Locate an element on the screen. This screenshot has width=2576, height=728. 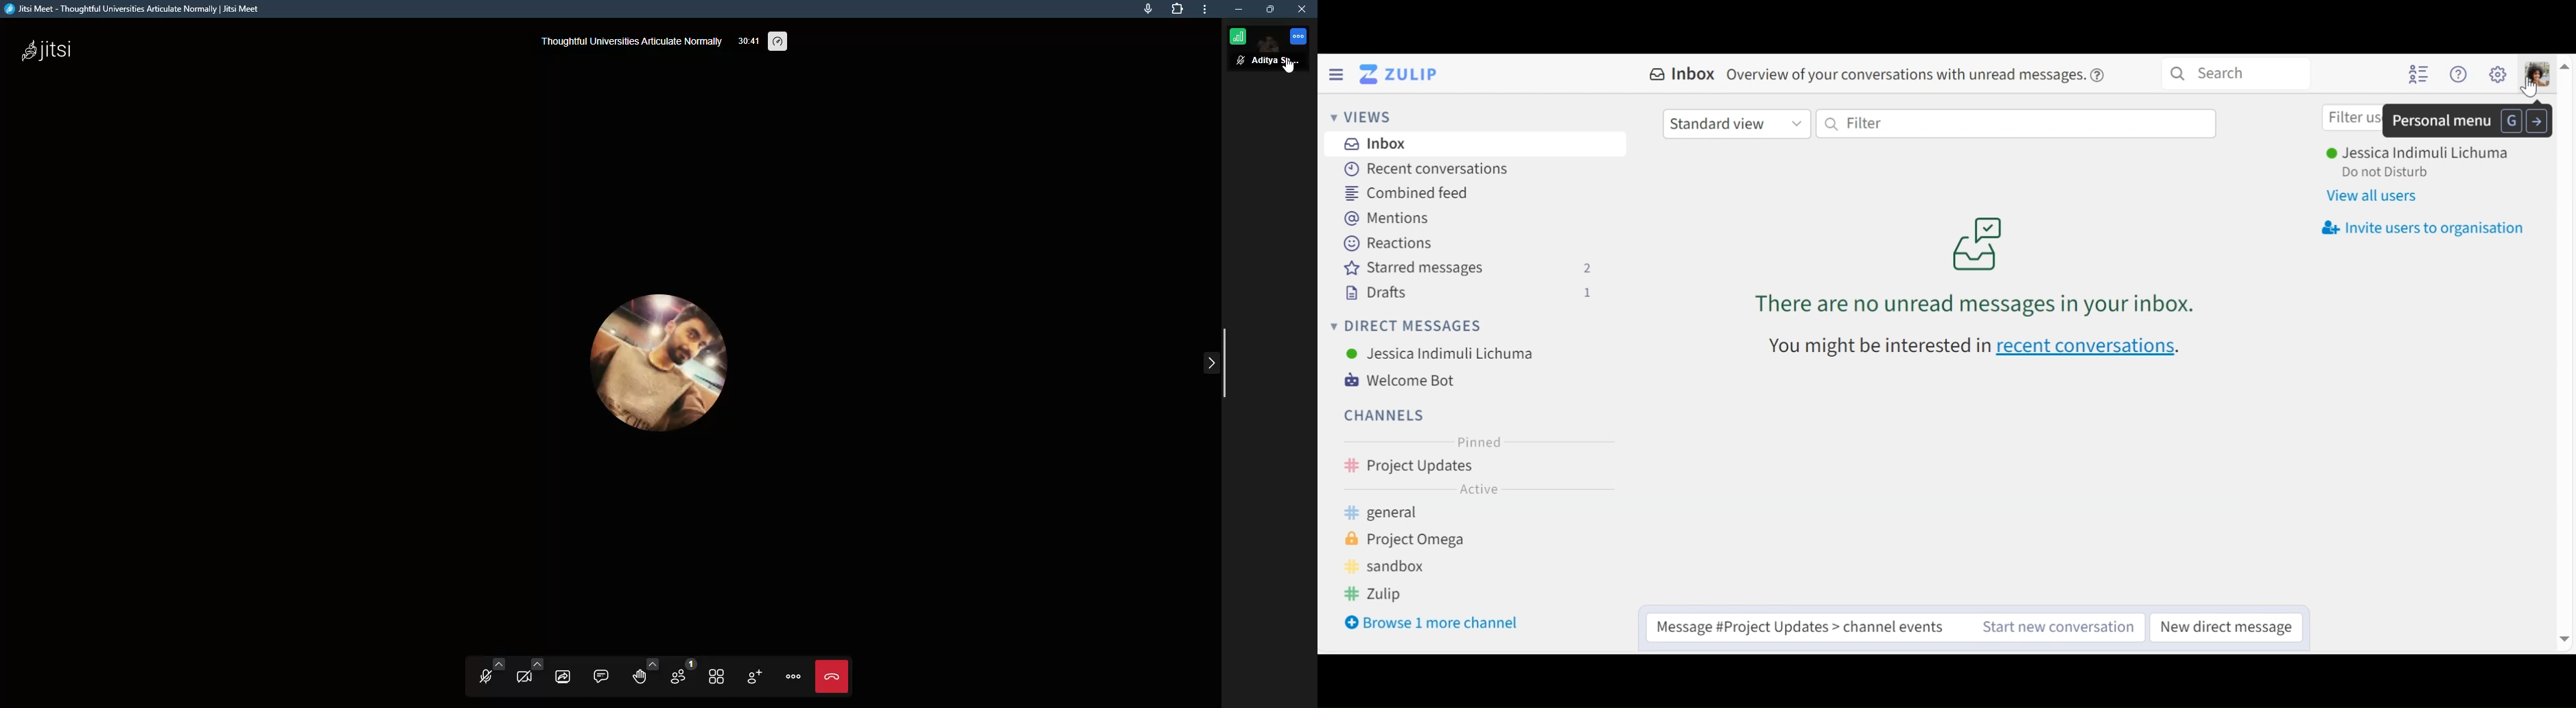
Jessica Indimuli Lichuma is located at coordinates (1441, 353).